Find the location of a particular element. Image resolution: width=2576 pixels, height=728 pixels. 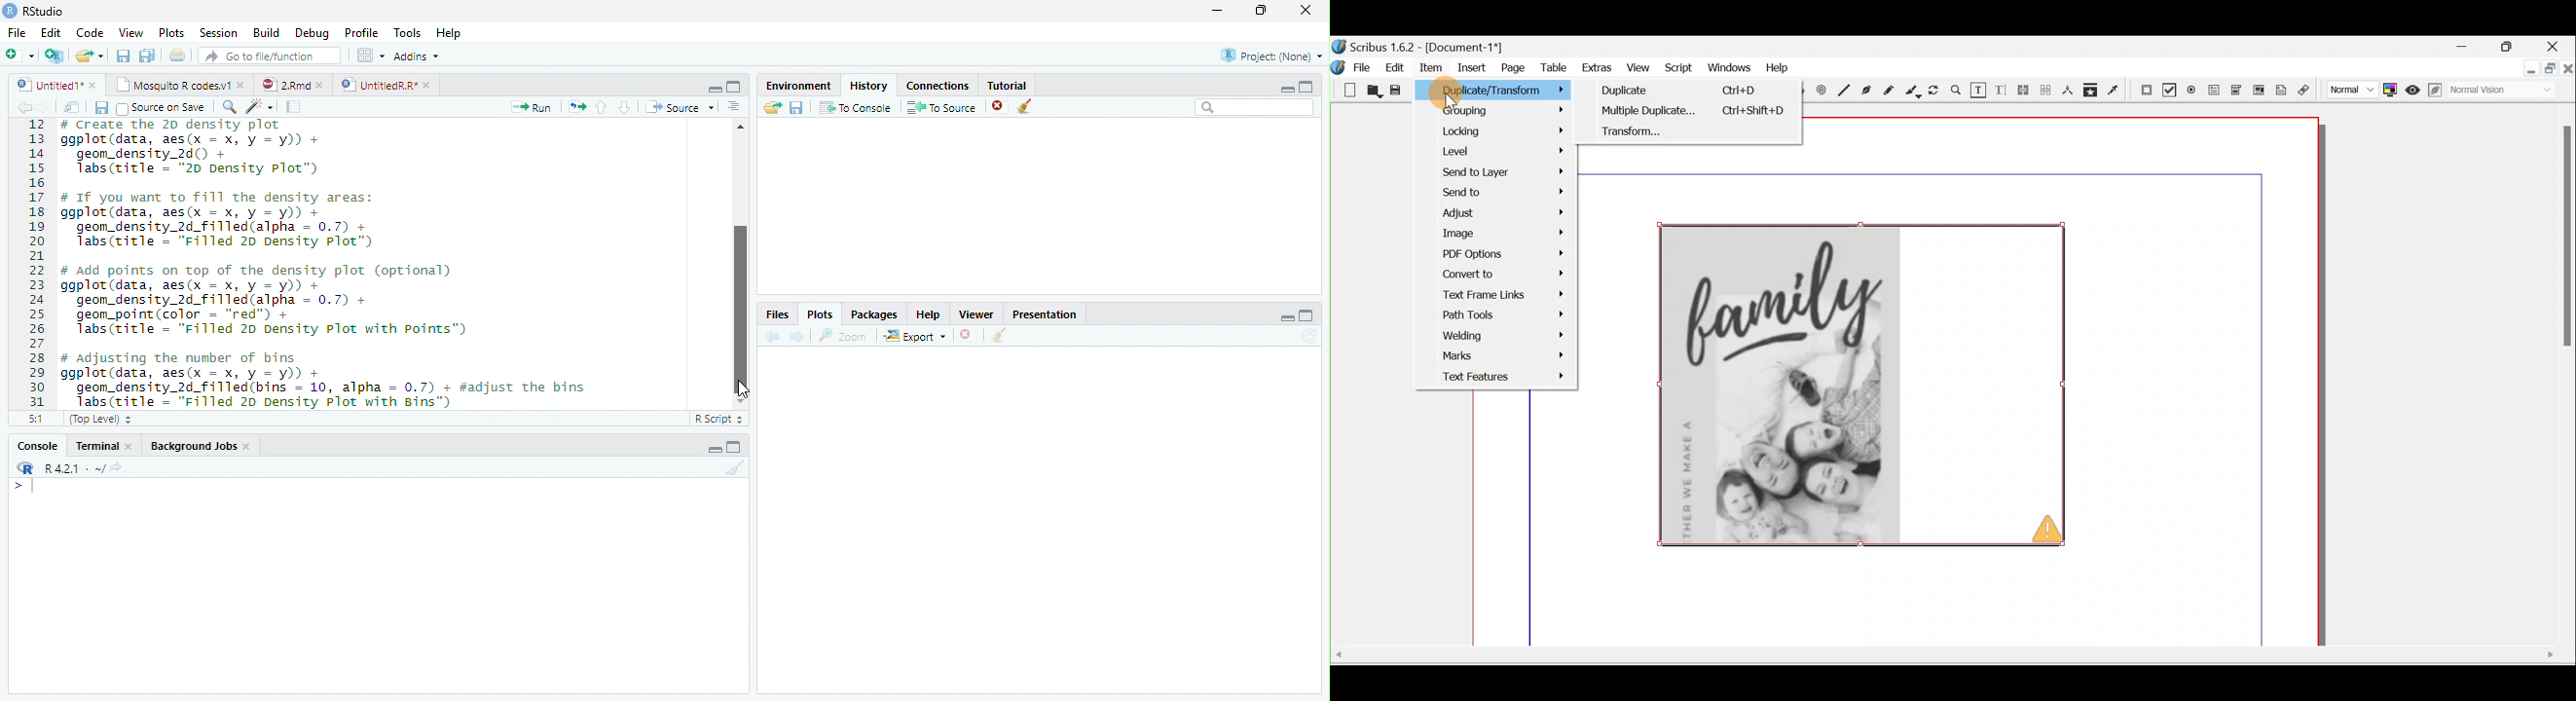

Background Jobs is located at coordinates (195, 447).